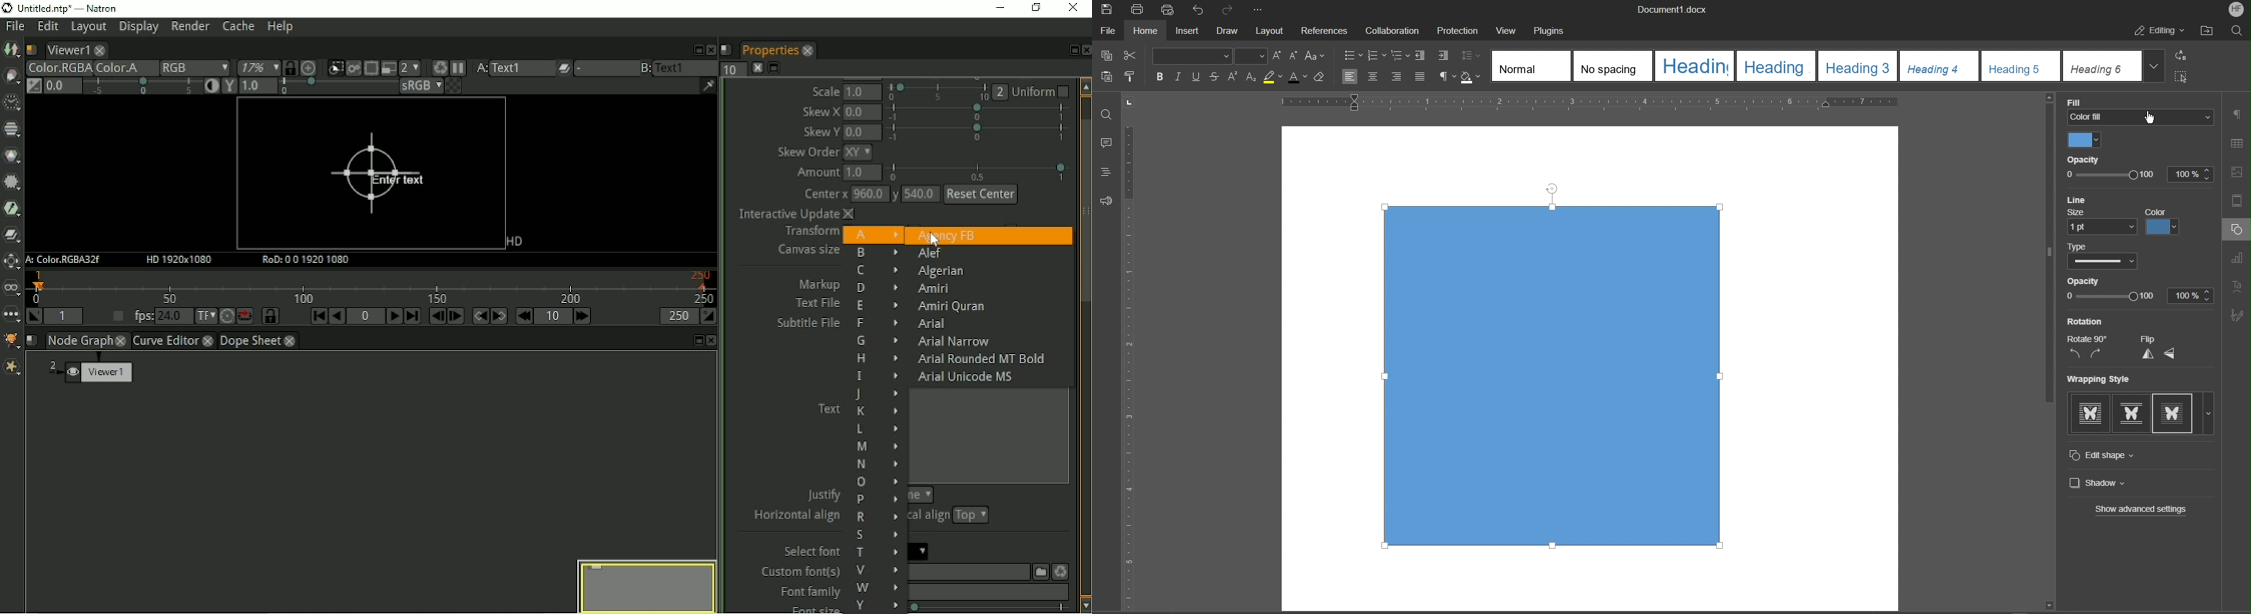 The image size is (2268, 616). Describe the element at coordinates (206, 316) in the screenshot. I see `Set the time display format` at that location.